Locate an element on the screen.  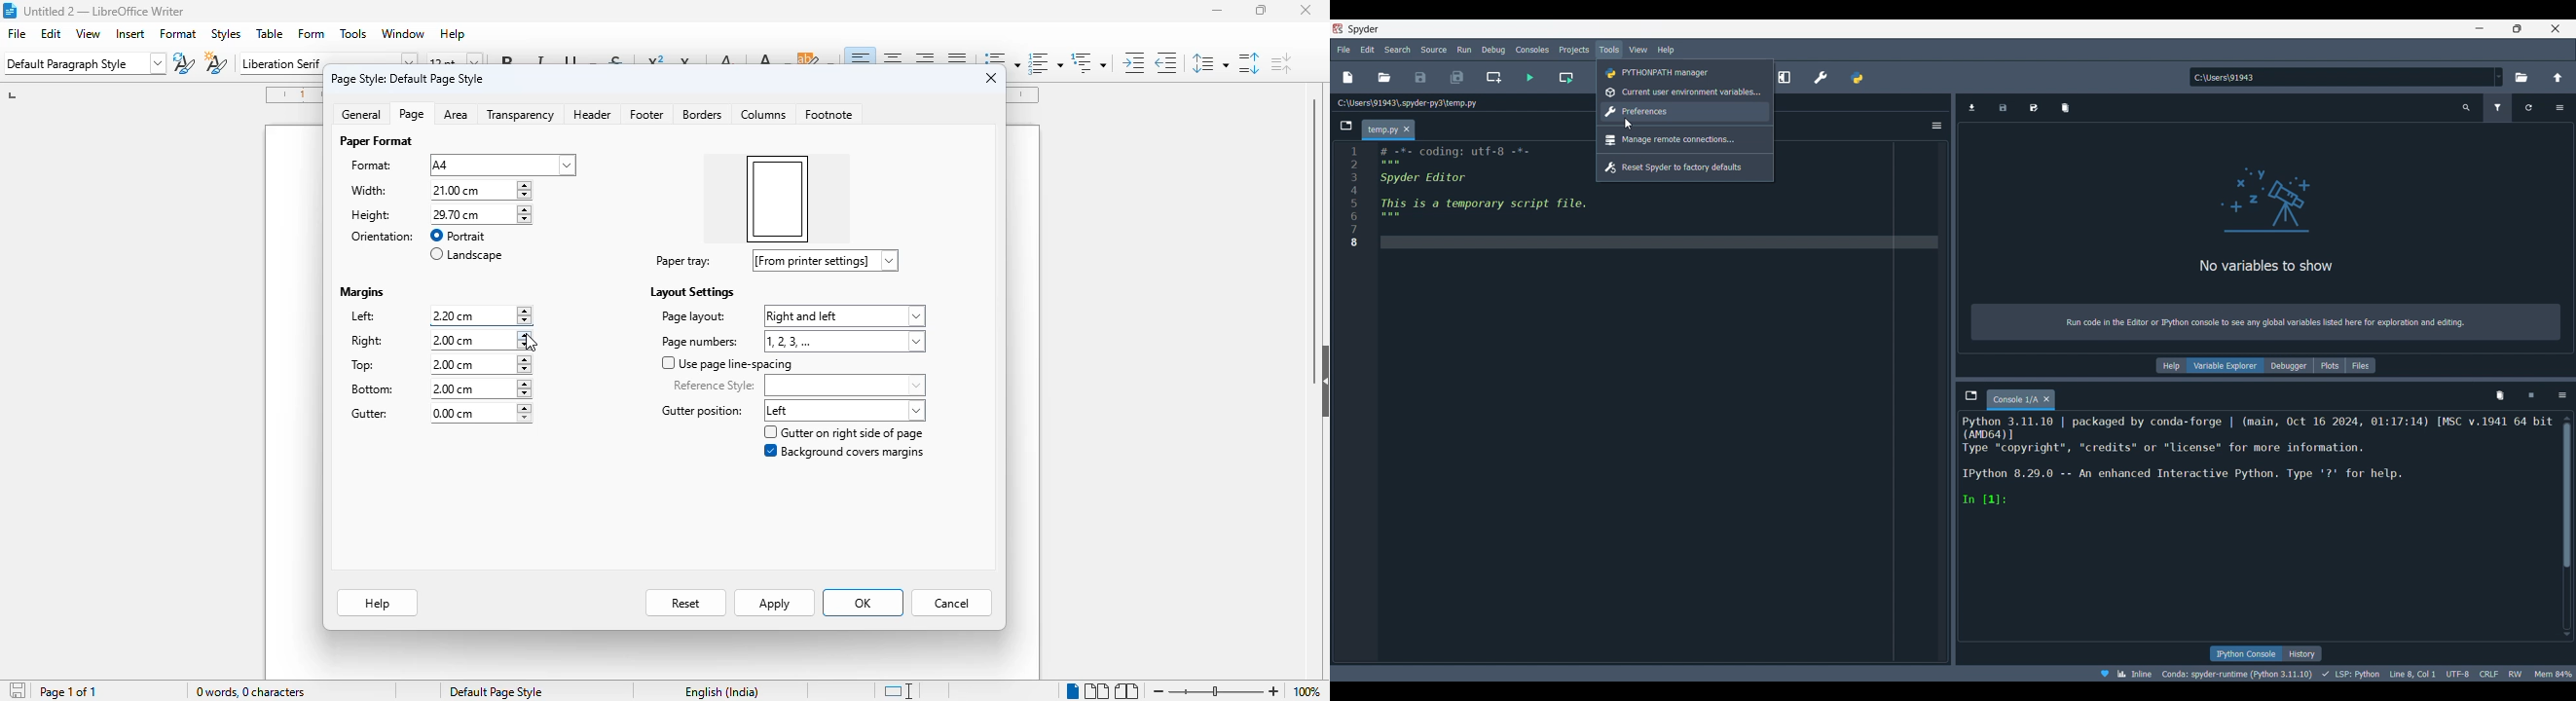
bottom margin input box is located at coordinates (469, 389).